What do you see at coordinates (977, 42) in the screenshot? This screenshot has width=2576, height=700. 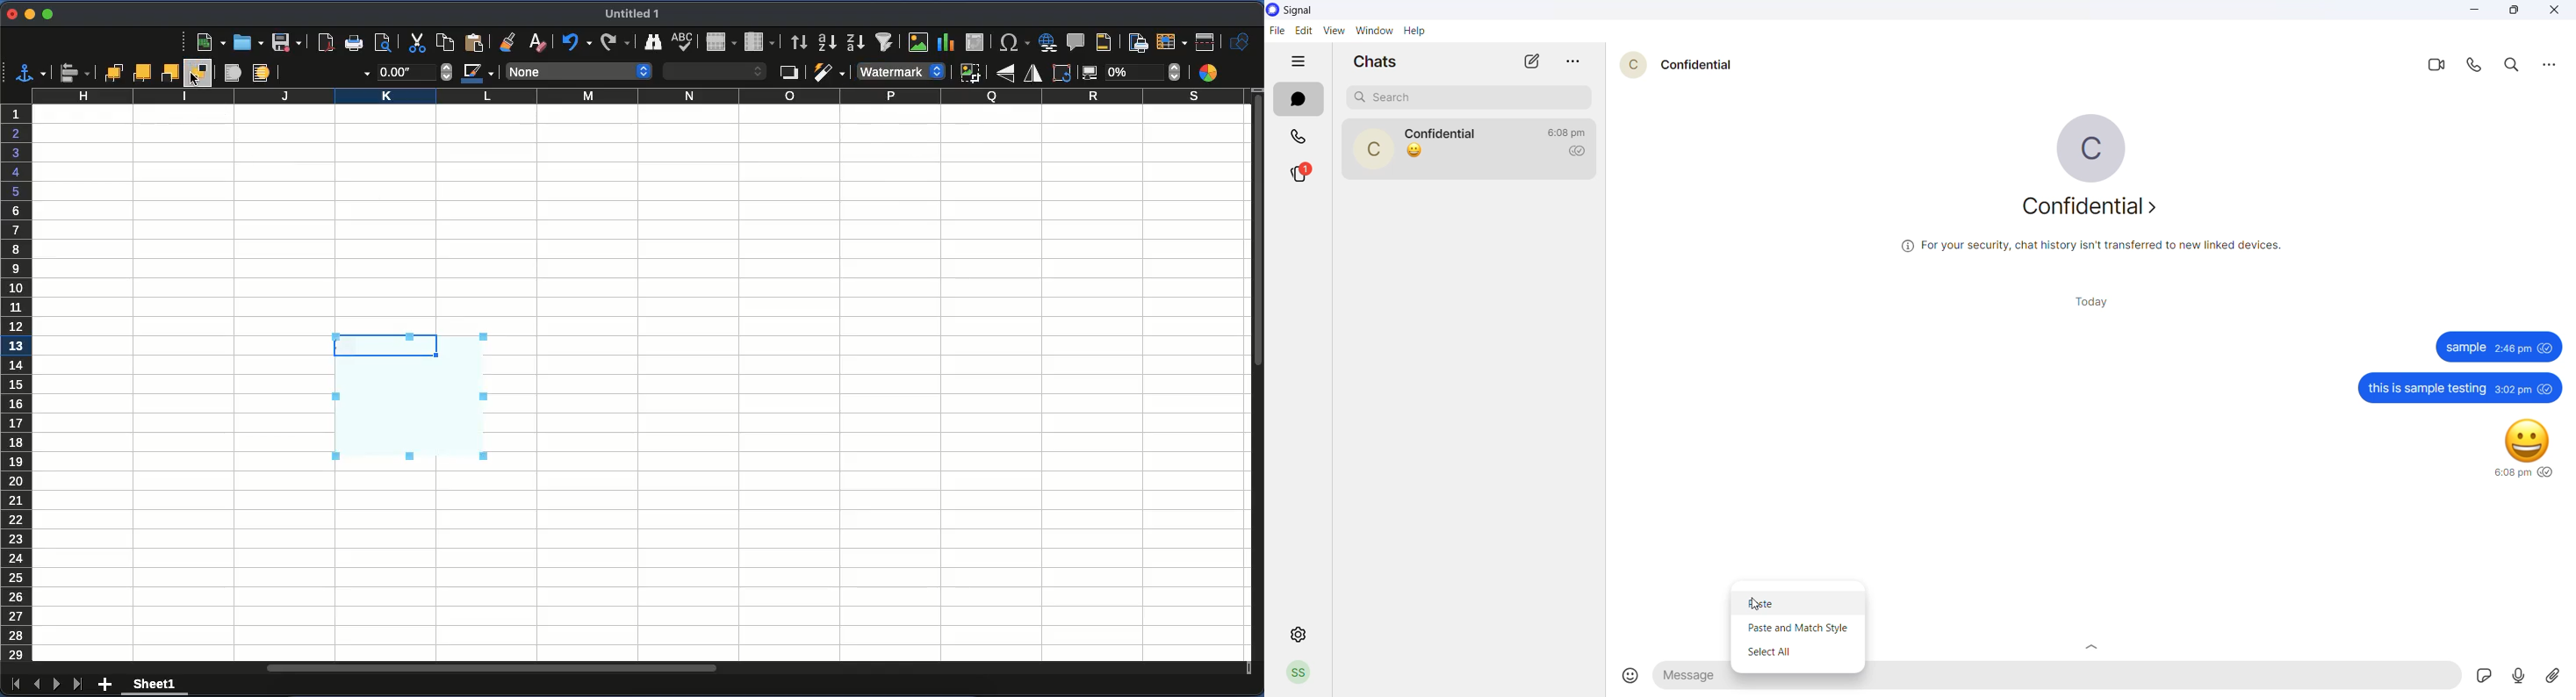 I see `pivot table` at bounding box center [977, 42].